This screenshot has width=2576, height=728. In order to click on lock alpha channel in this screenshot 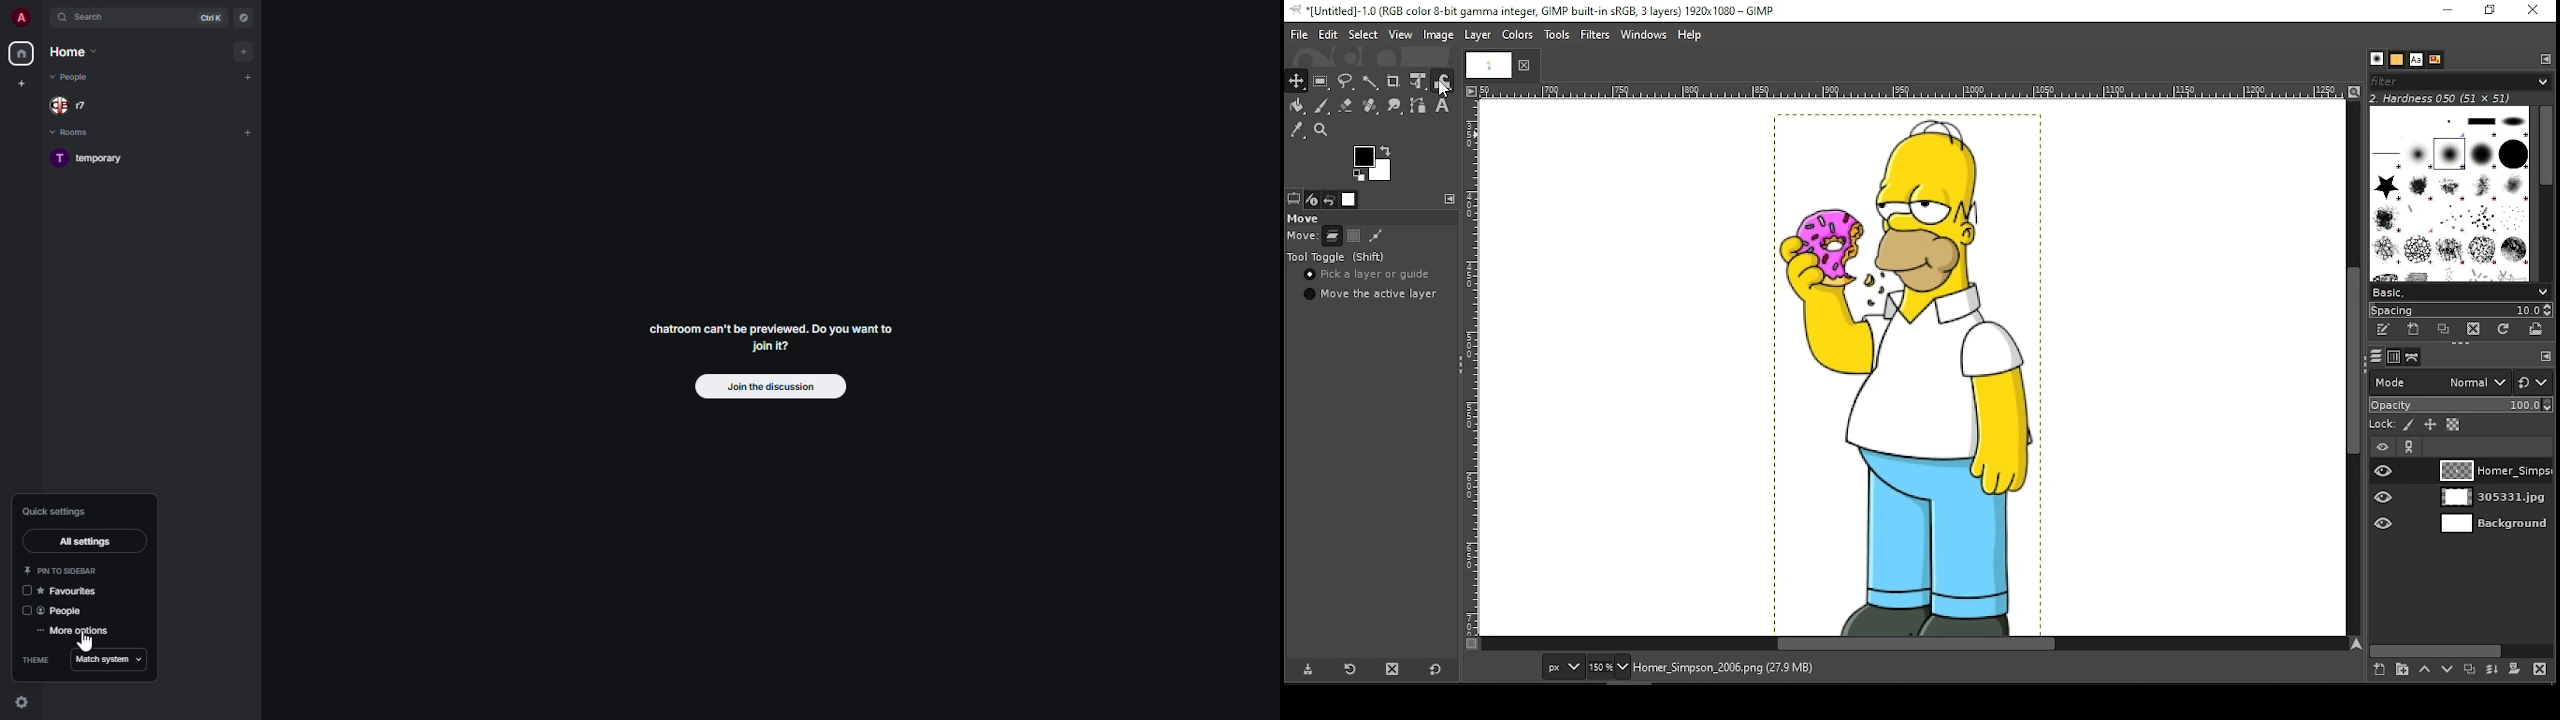, I will do `click(2452, 424)`.